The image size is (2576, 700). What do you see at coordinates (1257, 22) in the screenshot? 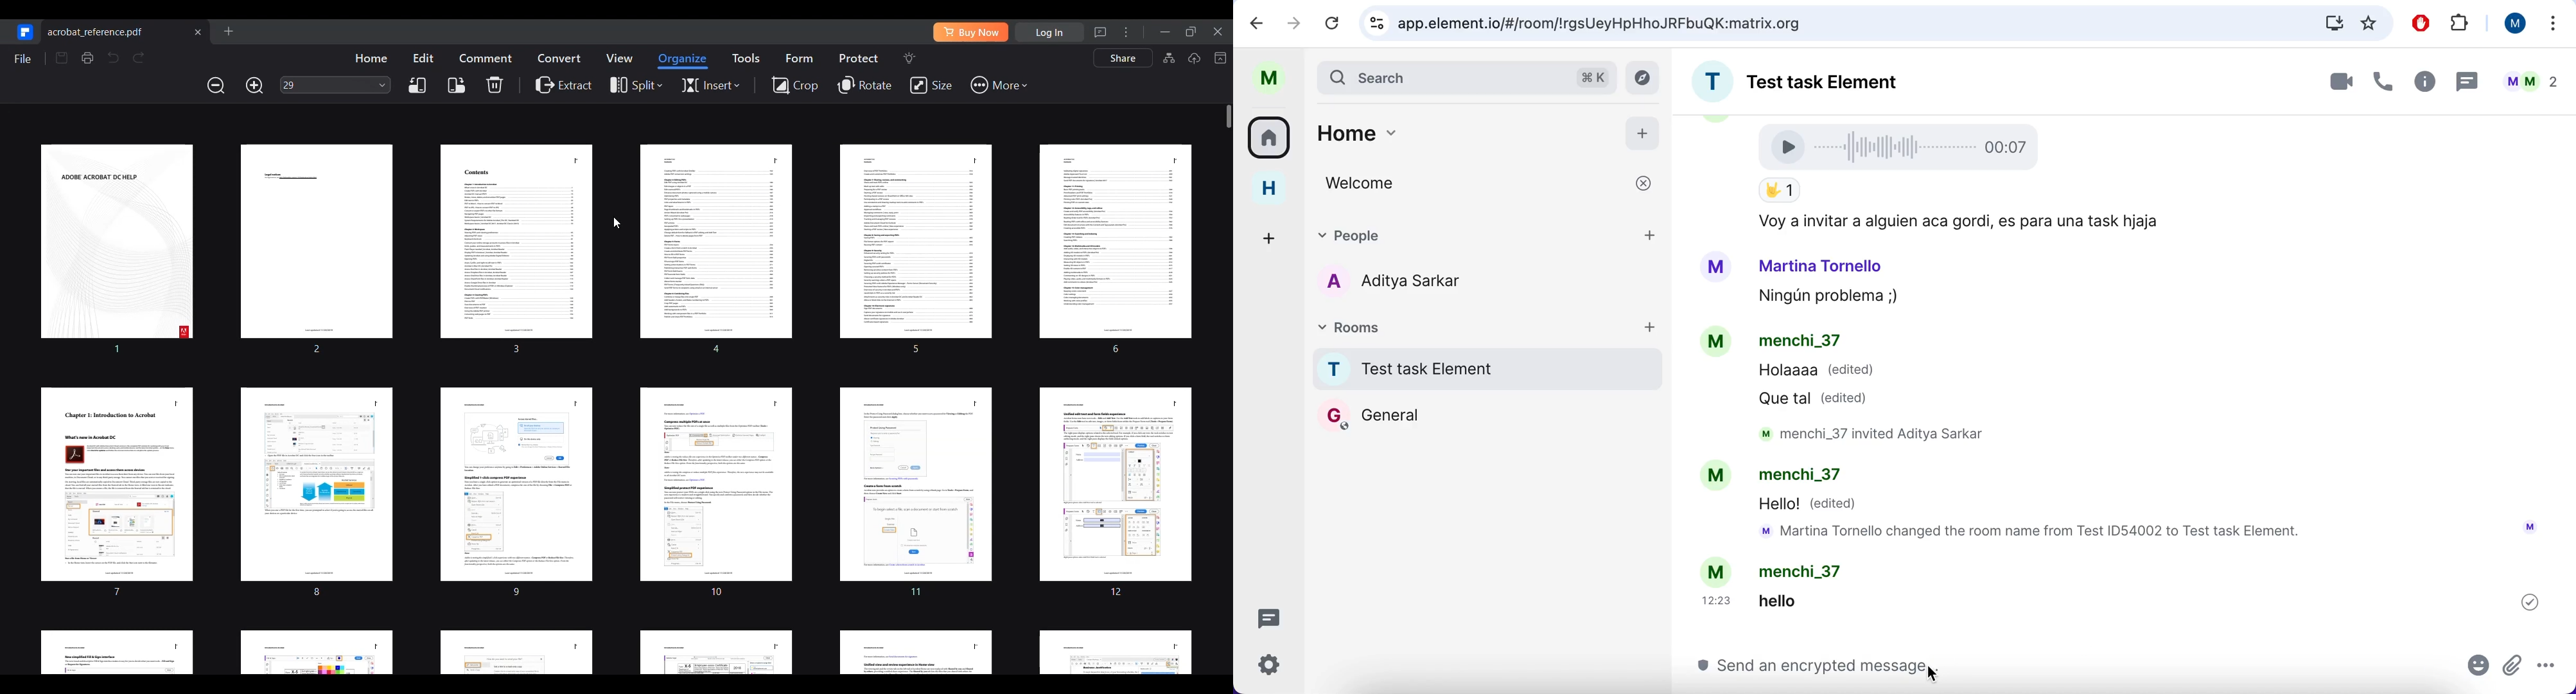
I see `backward` at bounding box center [1257, 22].